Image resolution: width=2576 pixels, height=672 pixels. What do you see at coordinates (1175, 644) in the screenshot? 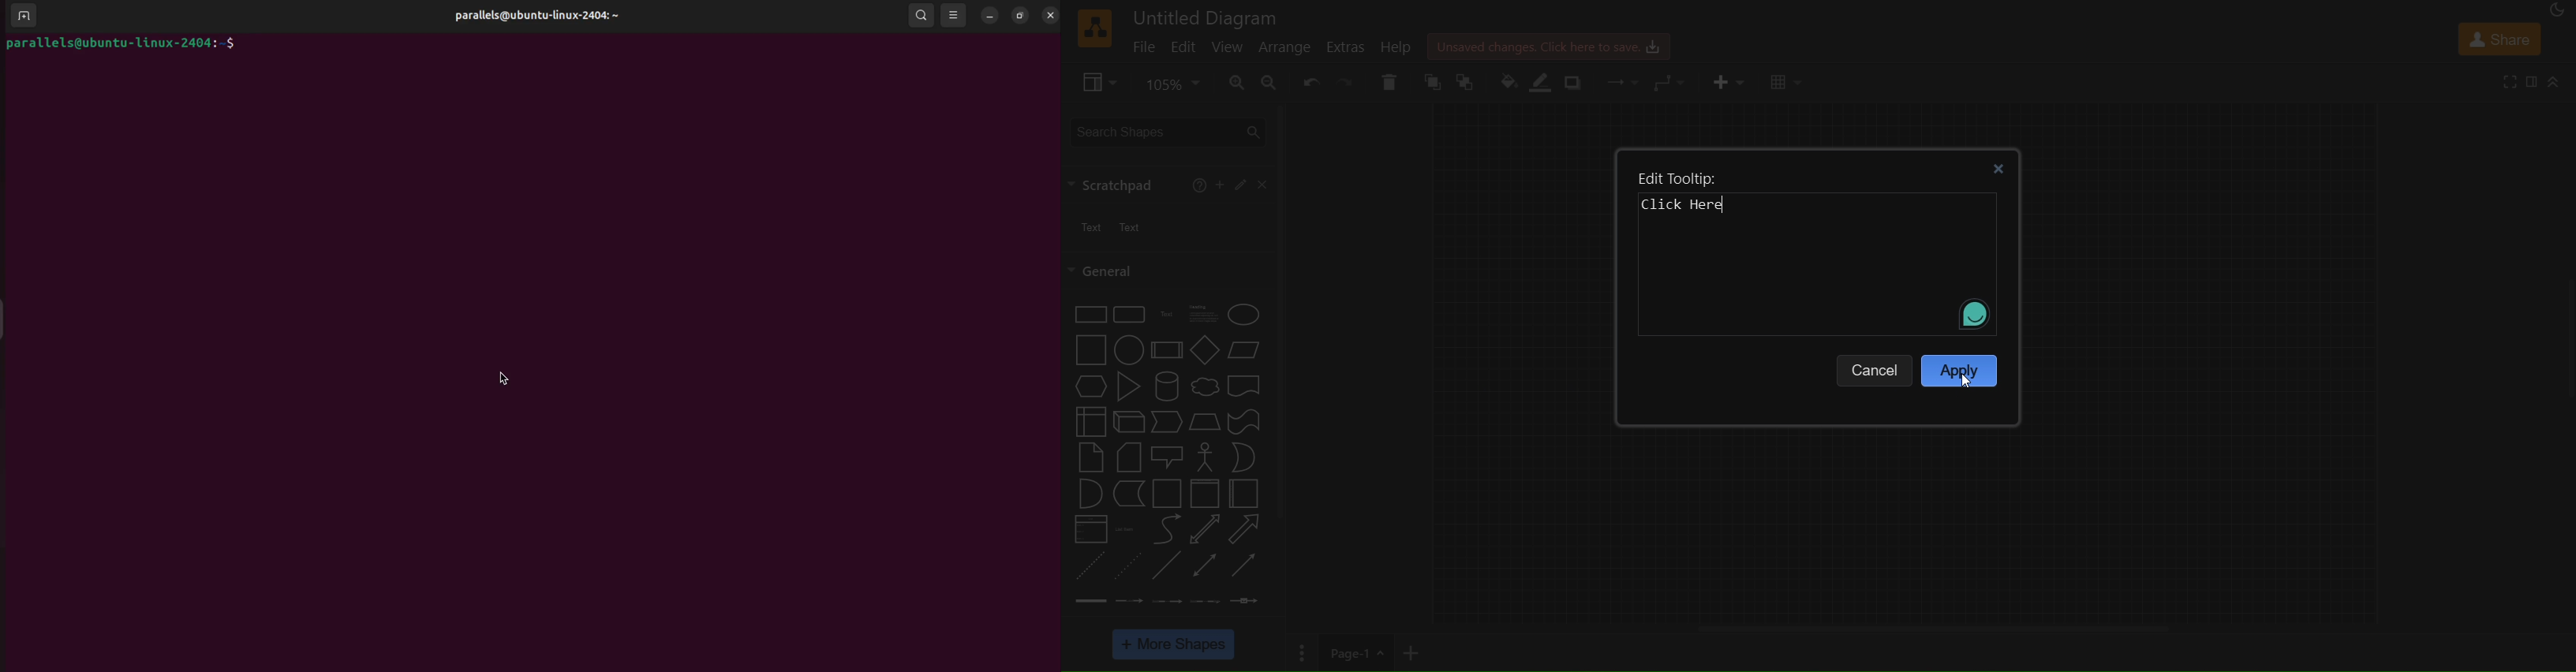
I see `more shapes` at bounding box center [1175, 644].